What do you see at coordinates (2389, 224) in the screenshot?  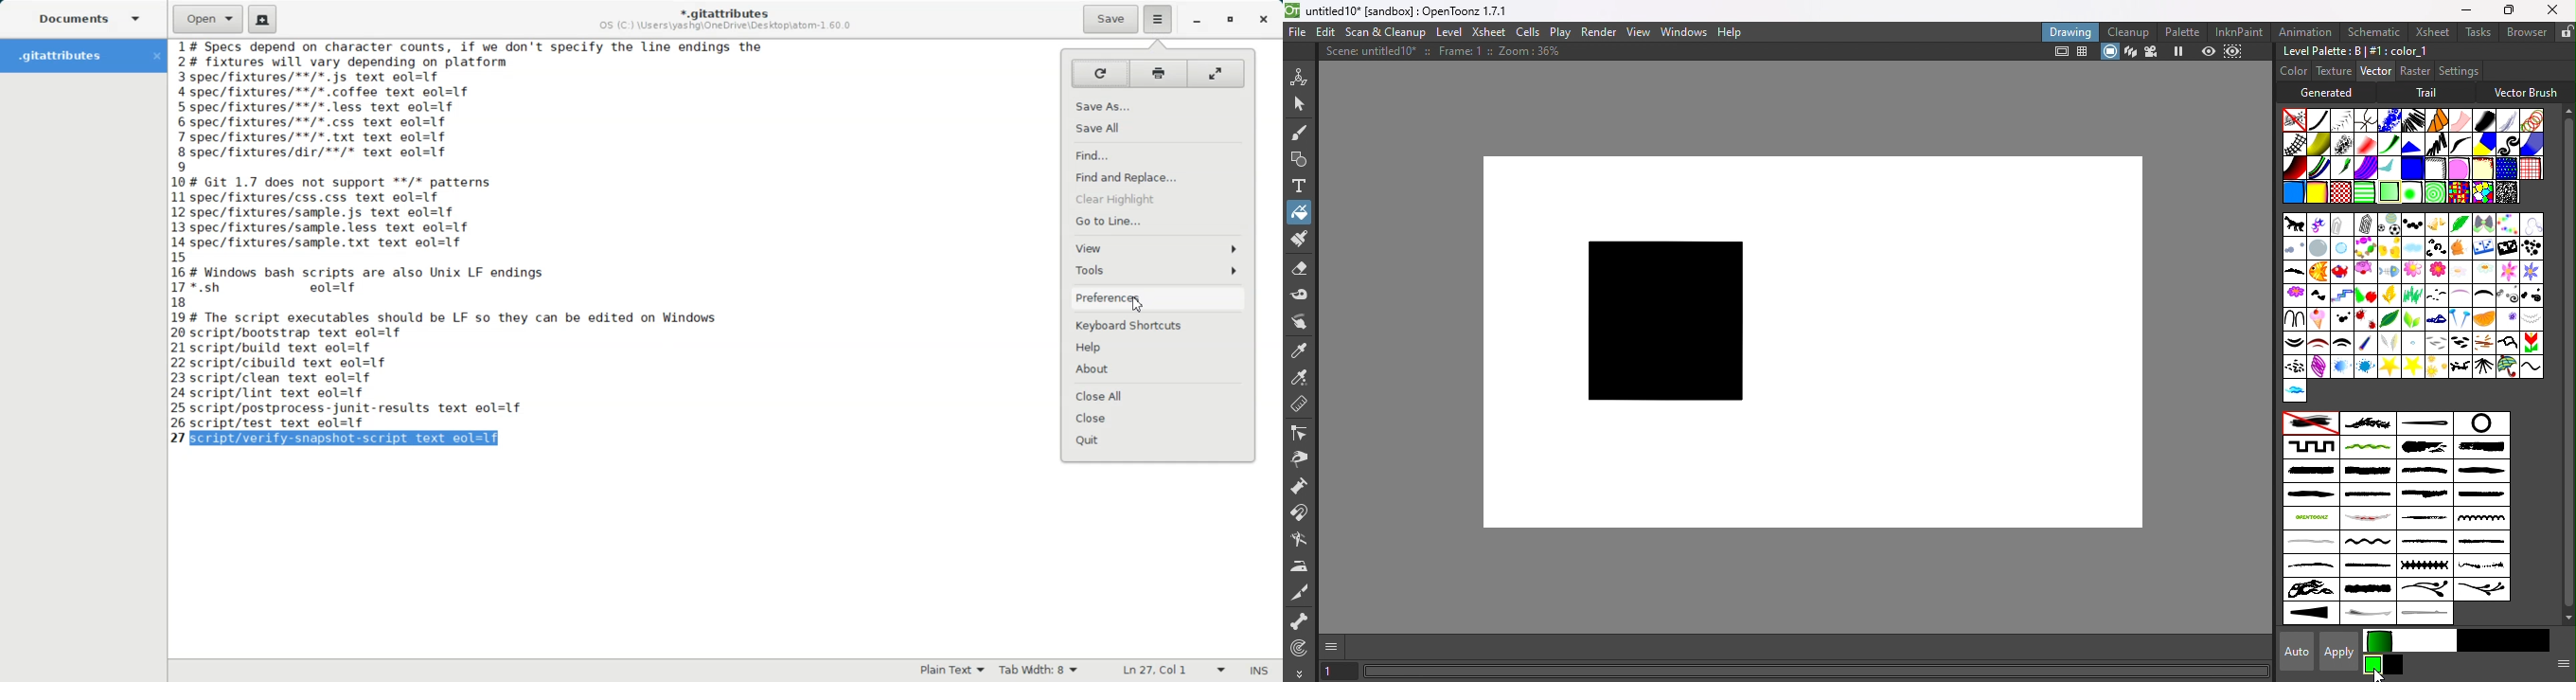 I see `ball` at bounding box center [2389, 224].